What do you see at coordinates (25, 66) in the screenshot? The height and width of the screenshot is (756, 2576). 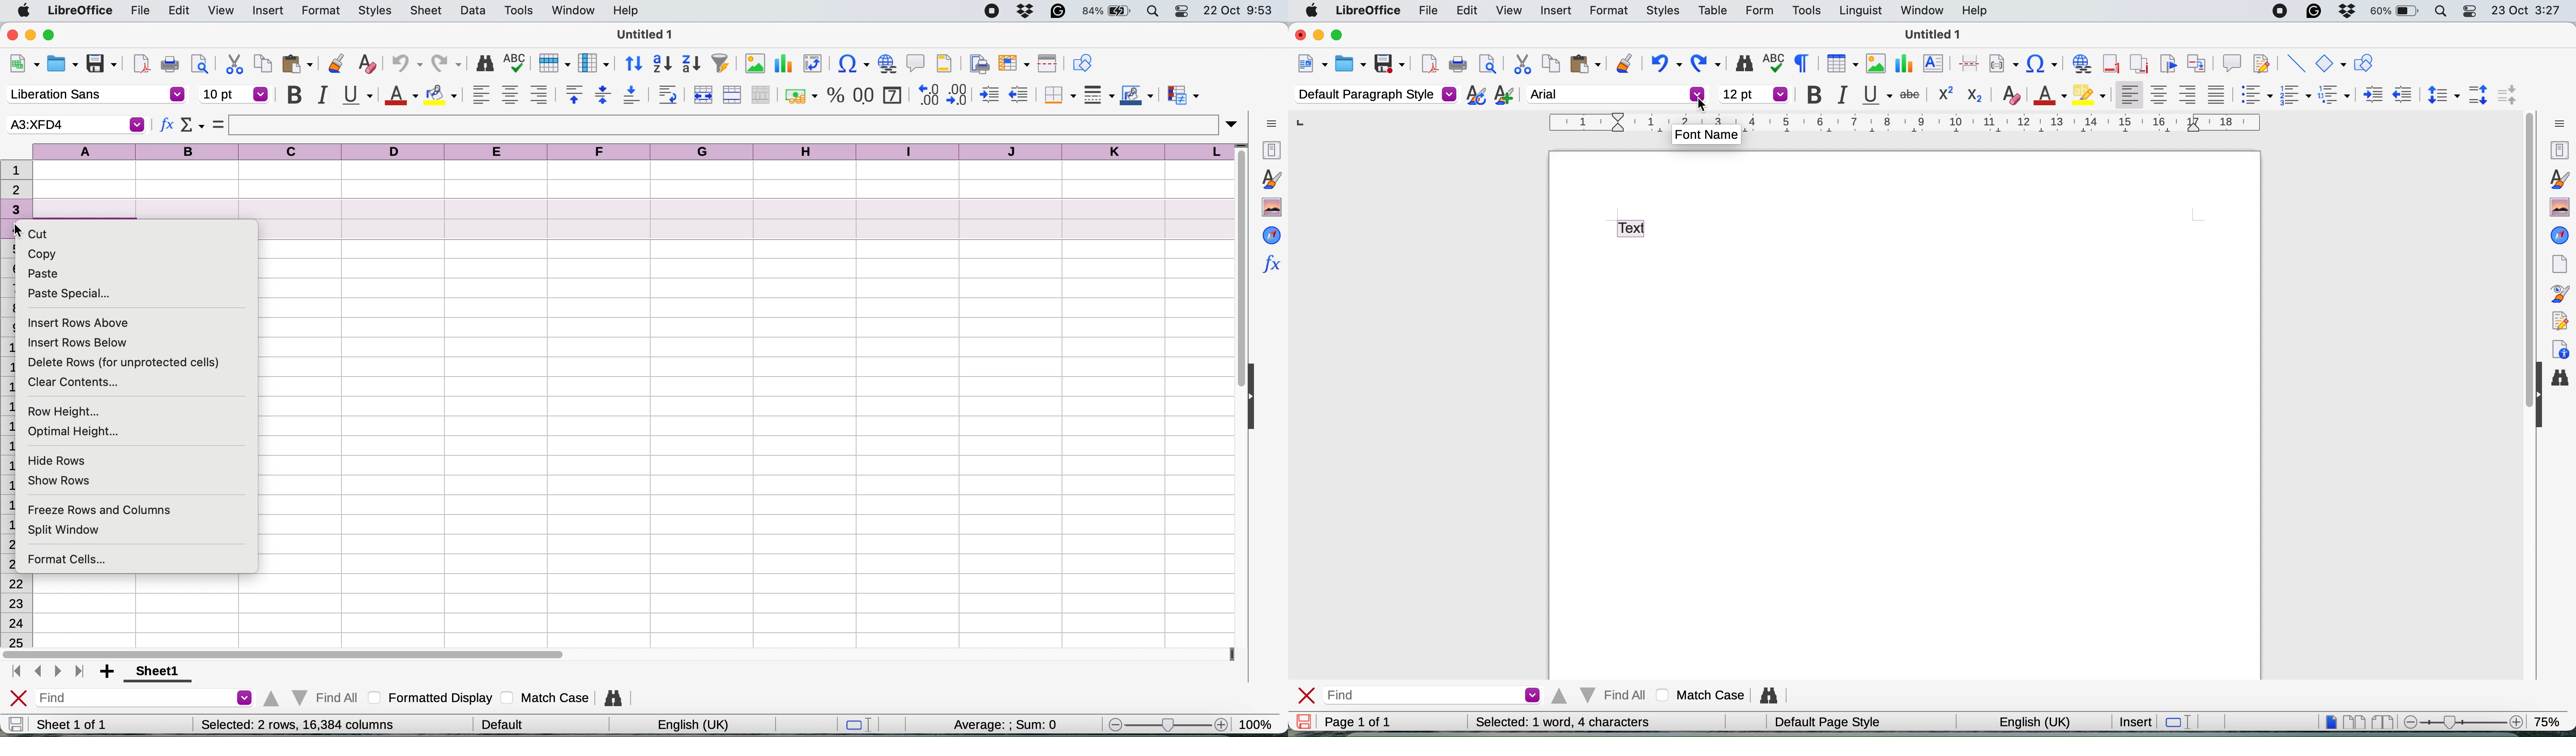 I see `new` at bounding box center [25, 66].